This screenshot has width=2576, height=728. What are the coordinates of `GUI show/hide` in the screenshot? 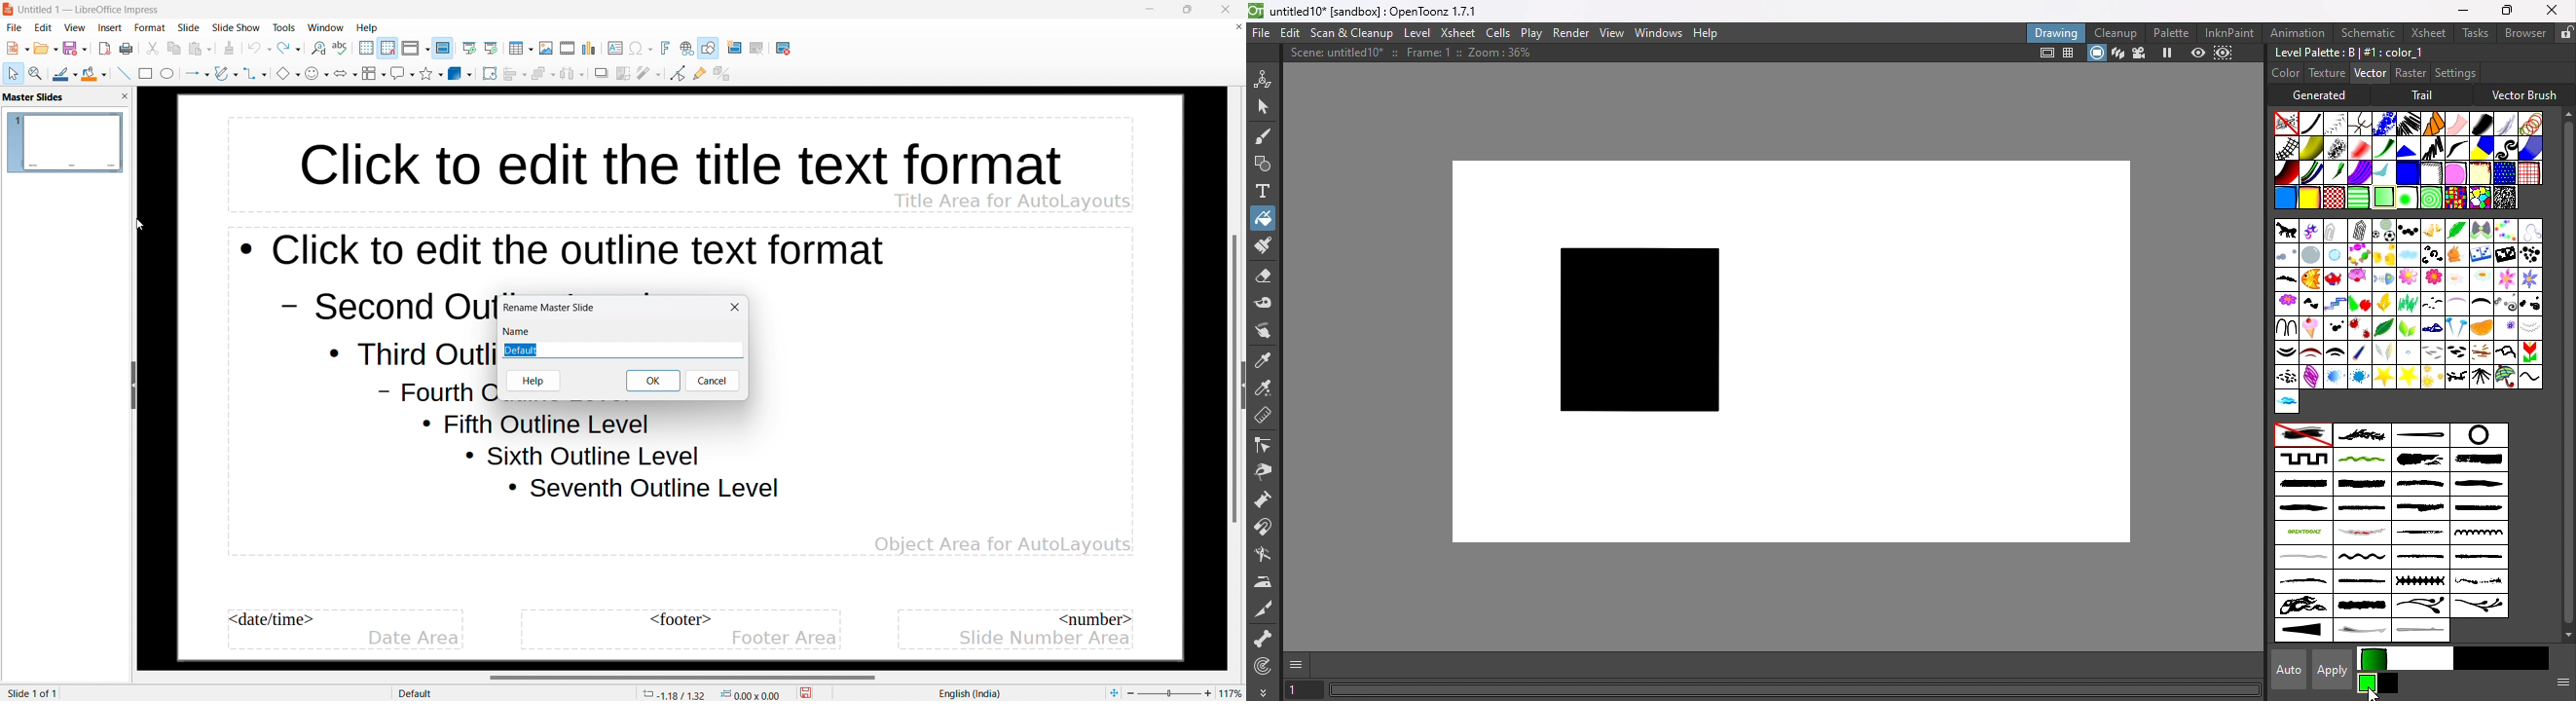 It's located at (1298, 665).